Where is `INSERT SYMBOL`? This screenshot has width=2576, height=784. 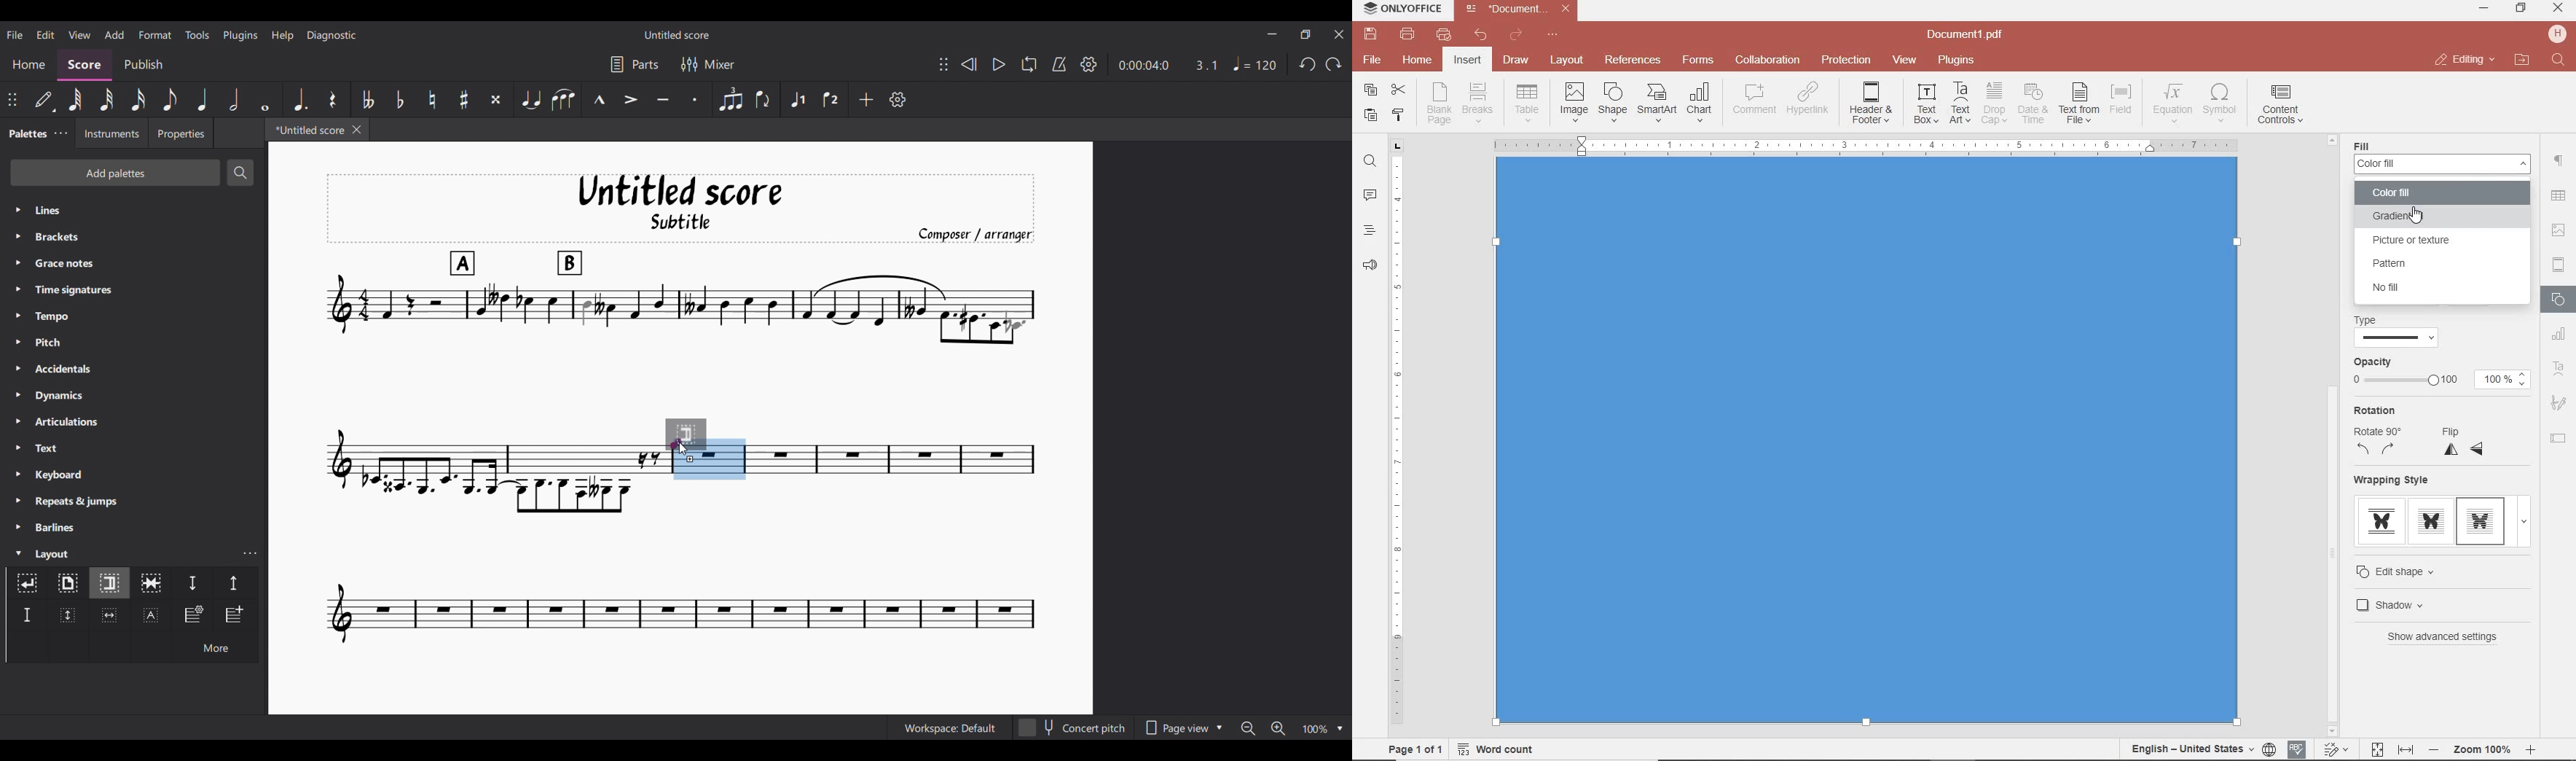 INSERT SYMBOL is located at coordinates (2220, 102).